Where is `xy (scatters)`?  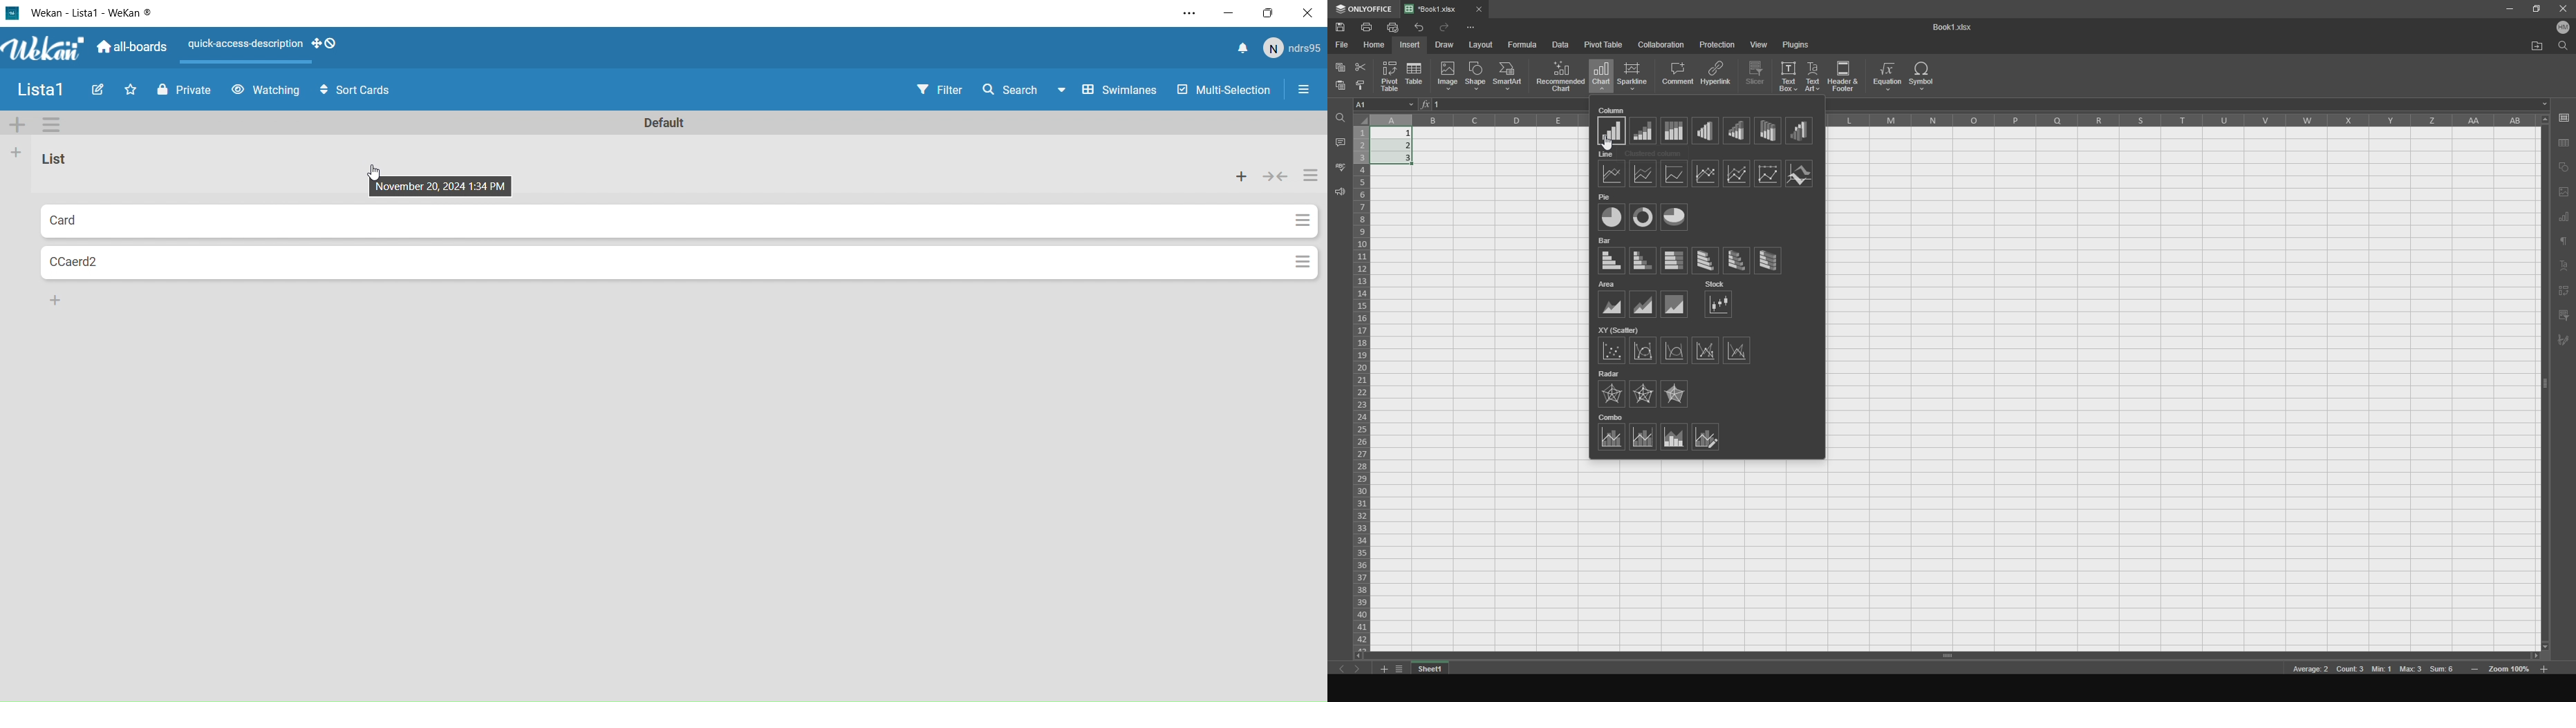
xy (scatters) is located at coordinates (1683, 345).